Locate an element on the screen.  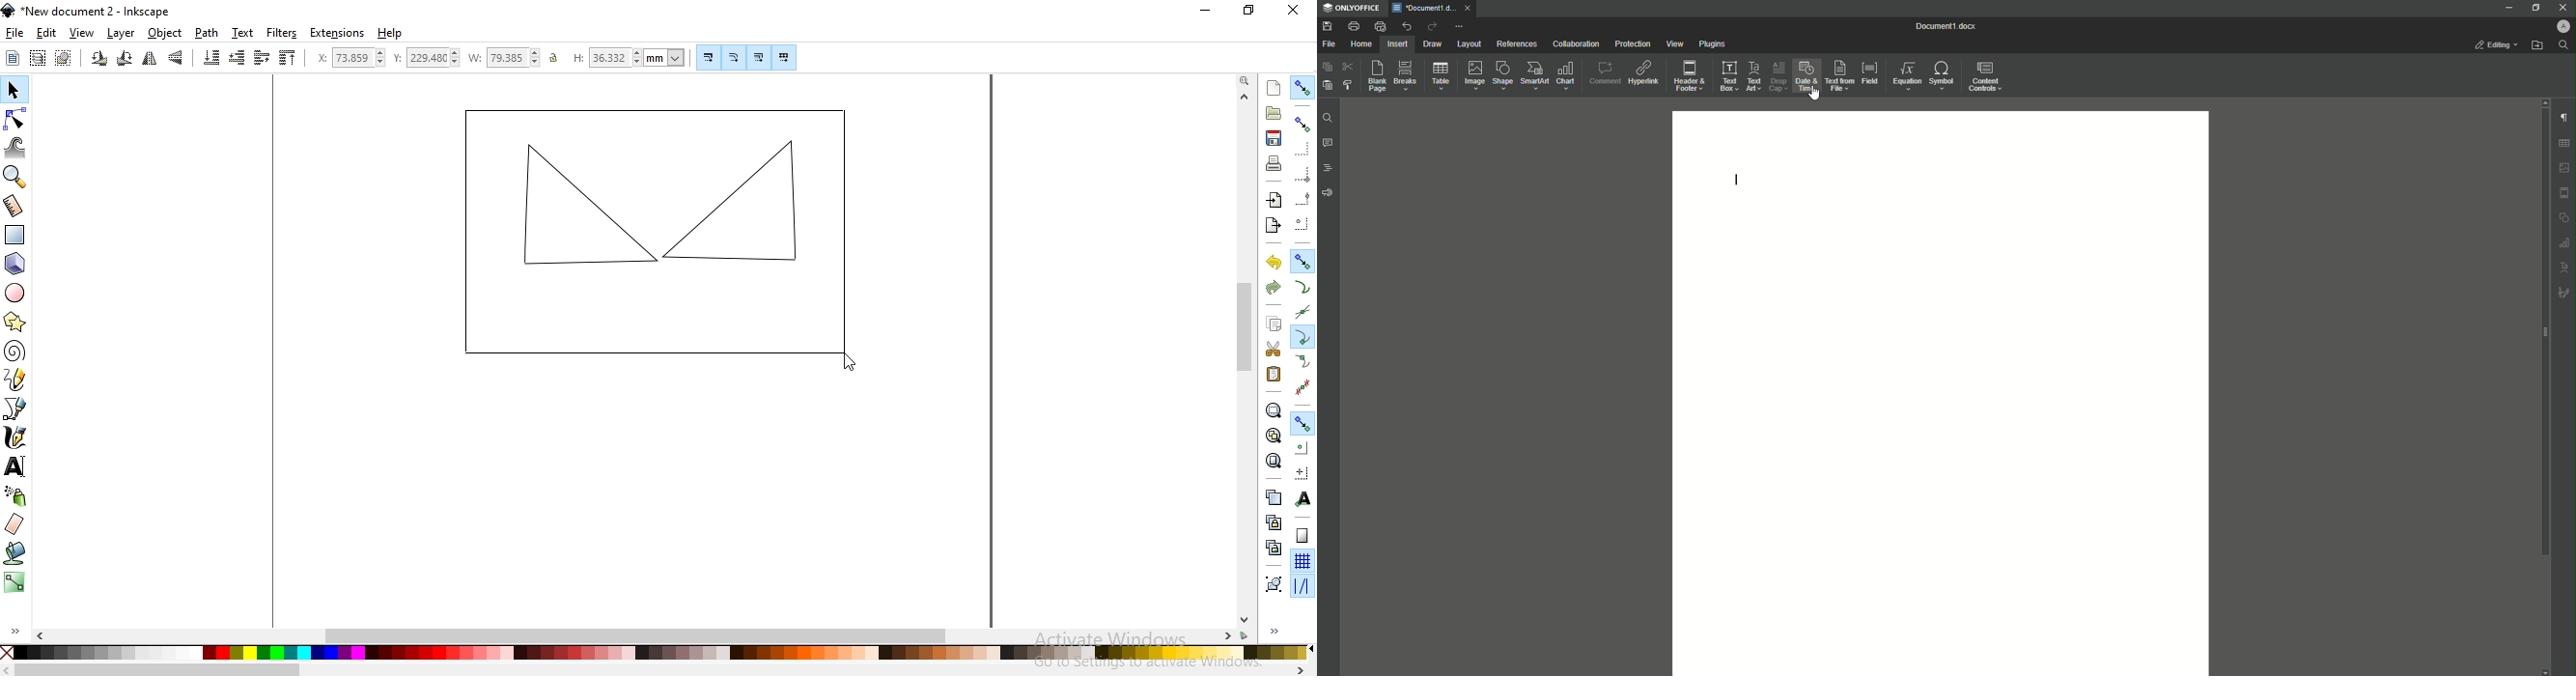
select all objects or nodes is located at coordinates (12, 58).